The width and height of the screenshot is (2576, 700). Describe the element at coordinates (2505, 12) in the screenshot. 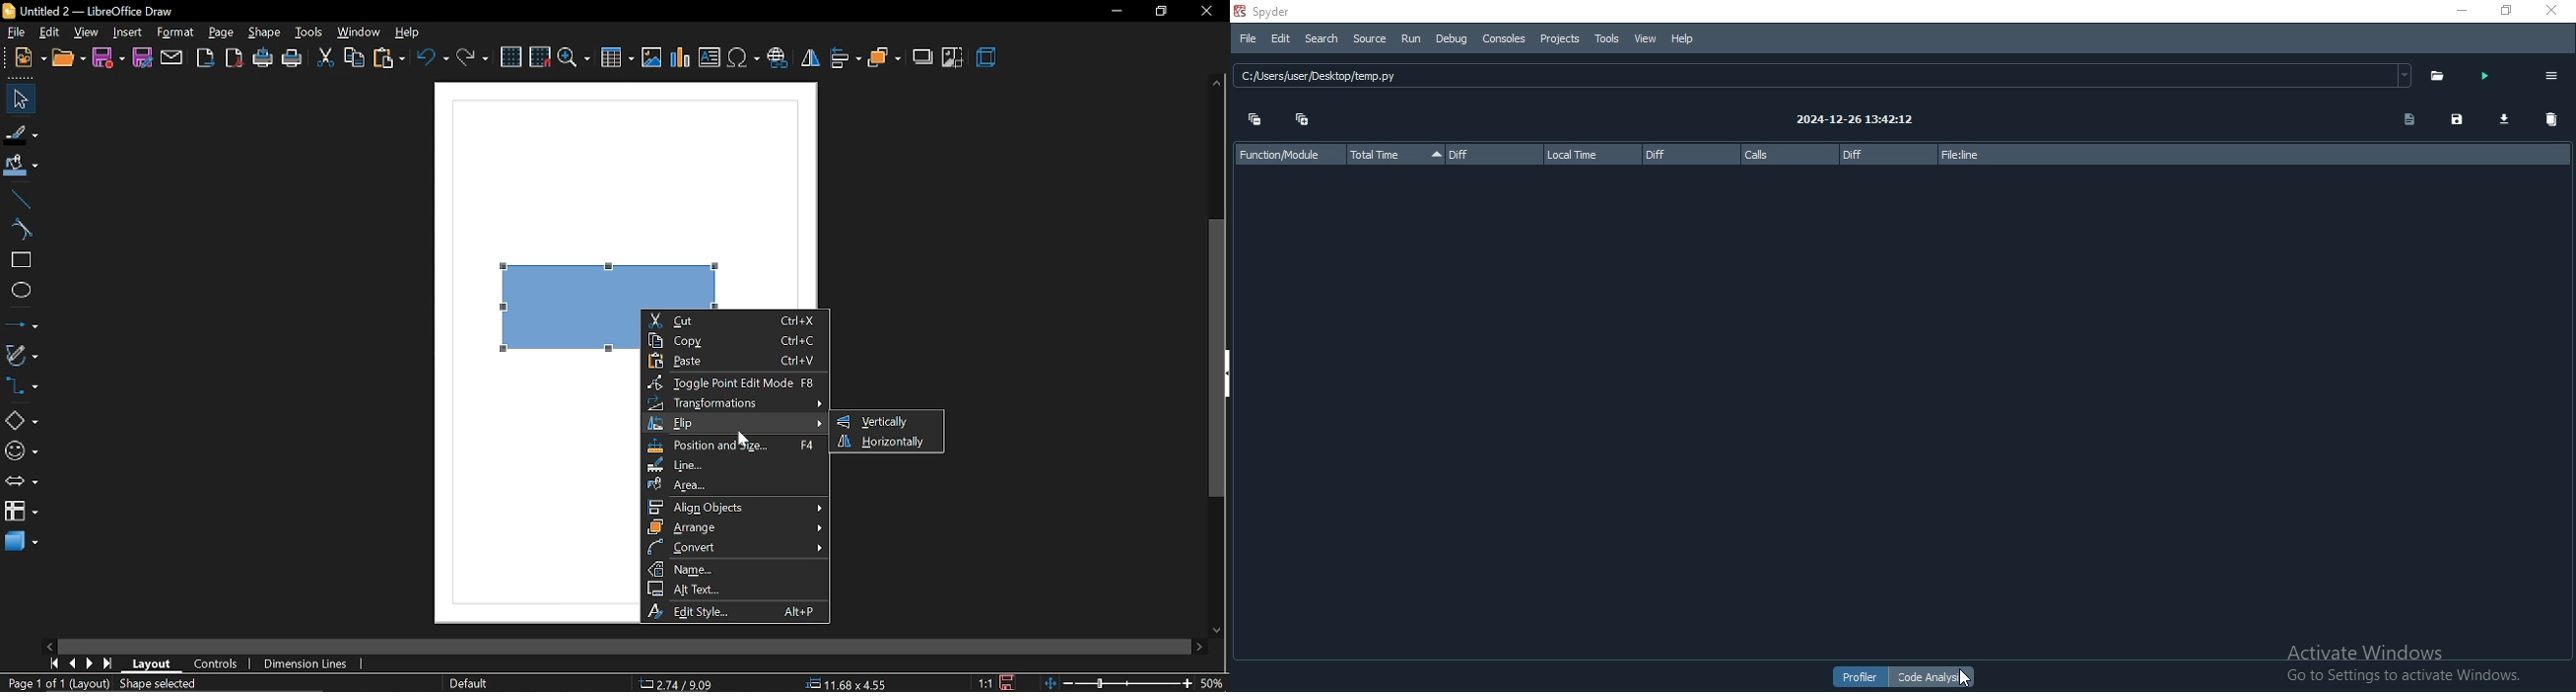

I see `restore` at that location.